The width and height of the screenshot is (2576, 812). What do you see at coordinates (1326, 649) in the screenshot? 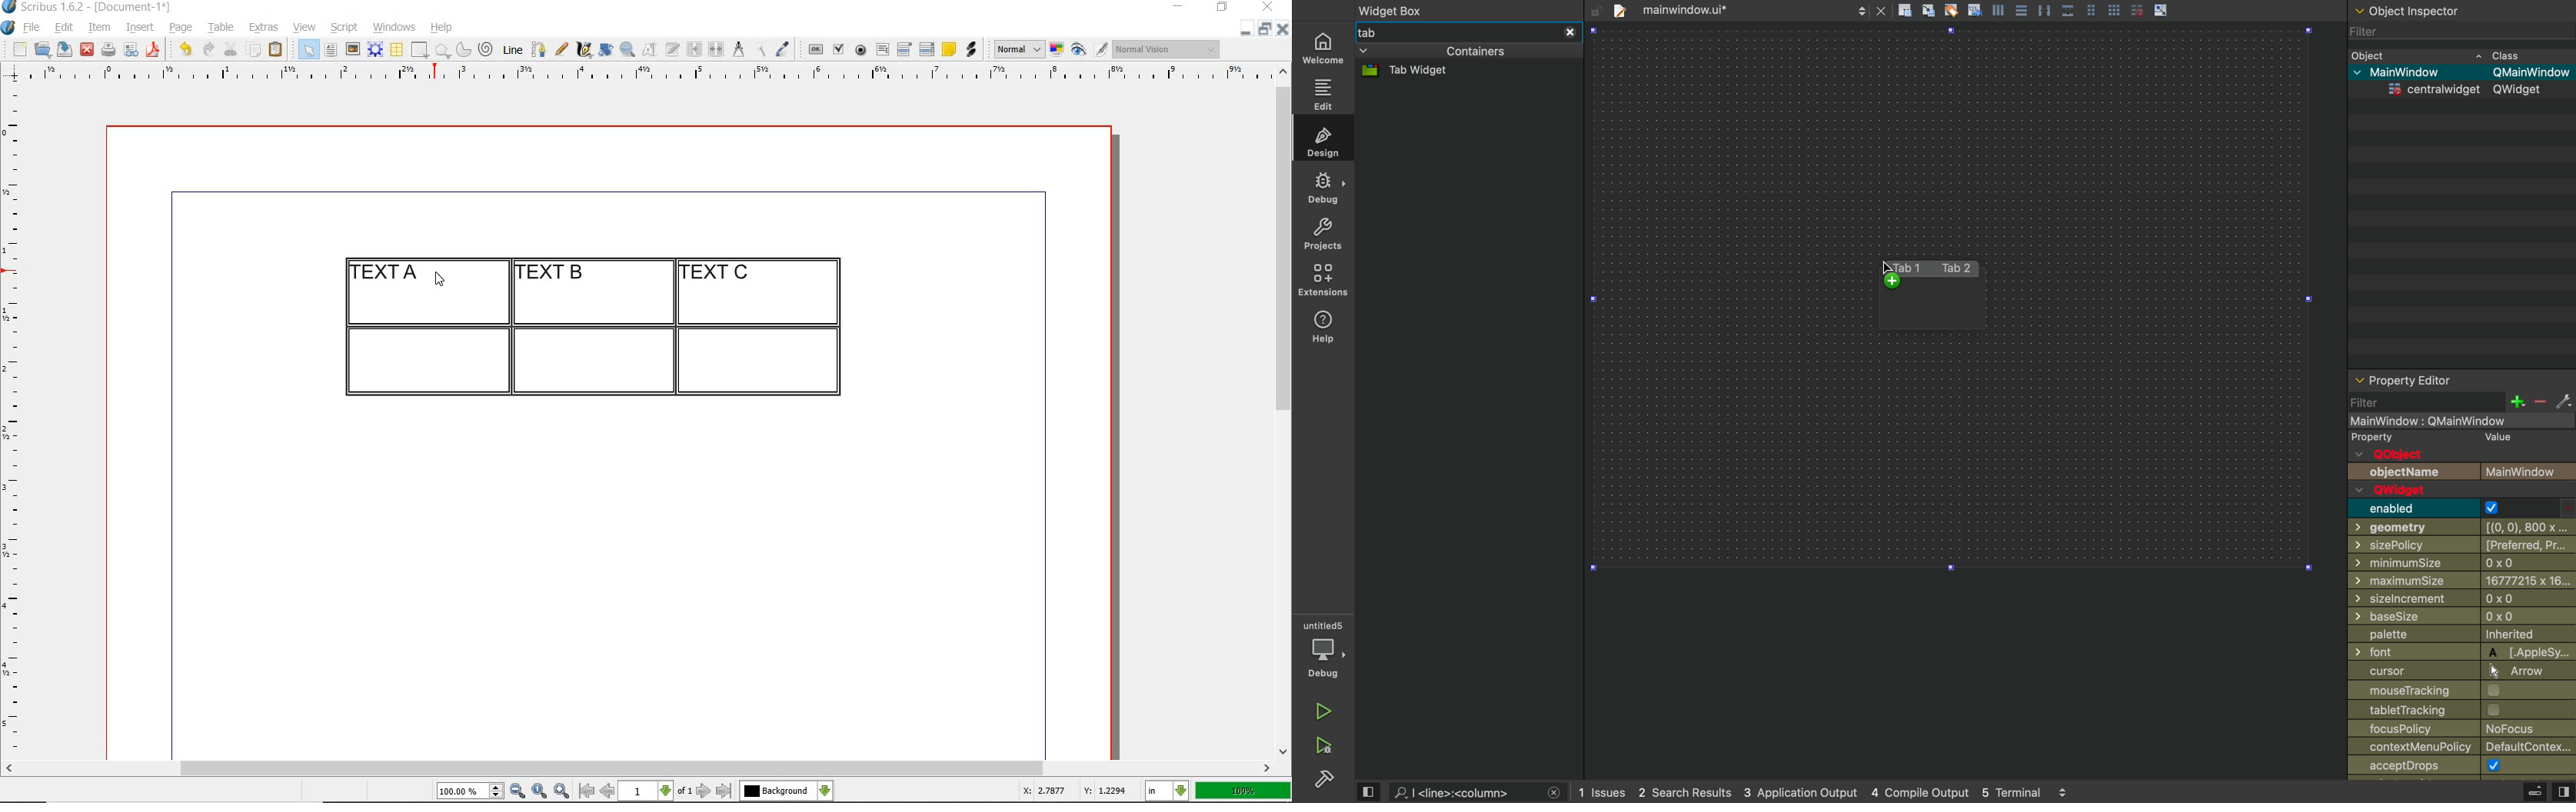
I see `debug` at bounding box center [1326, 649].